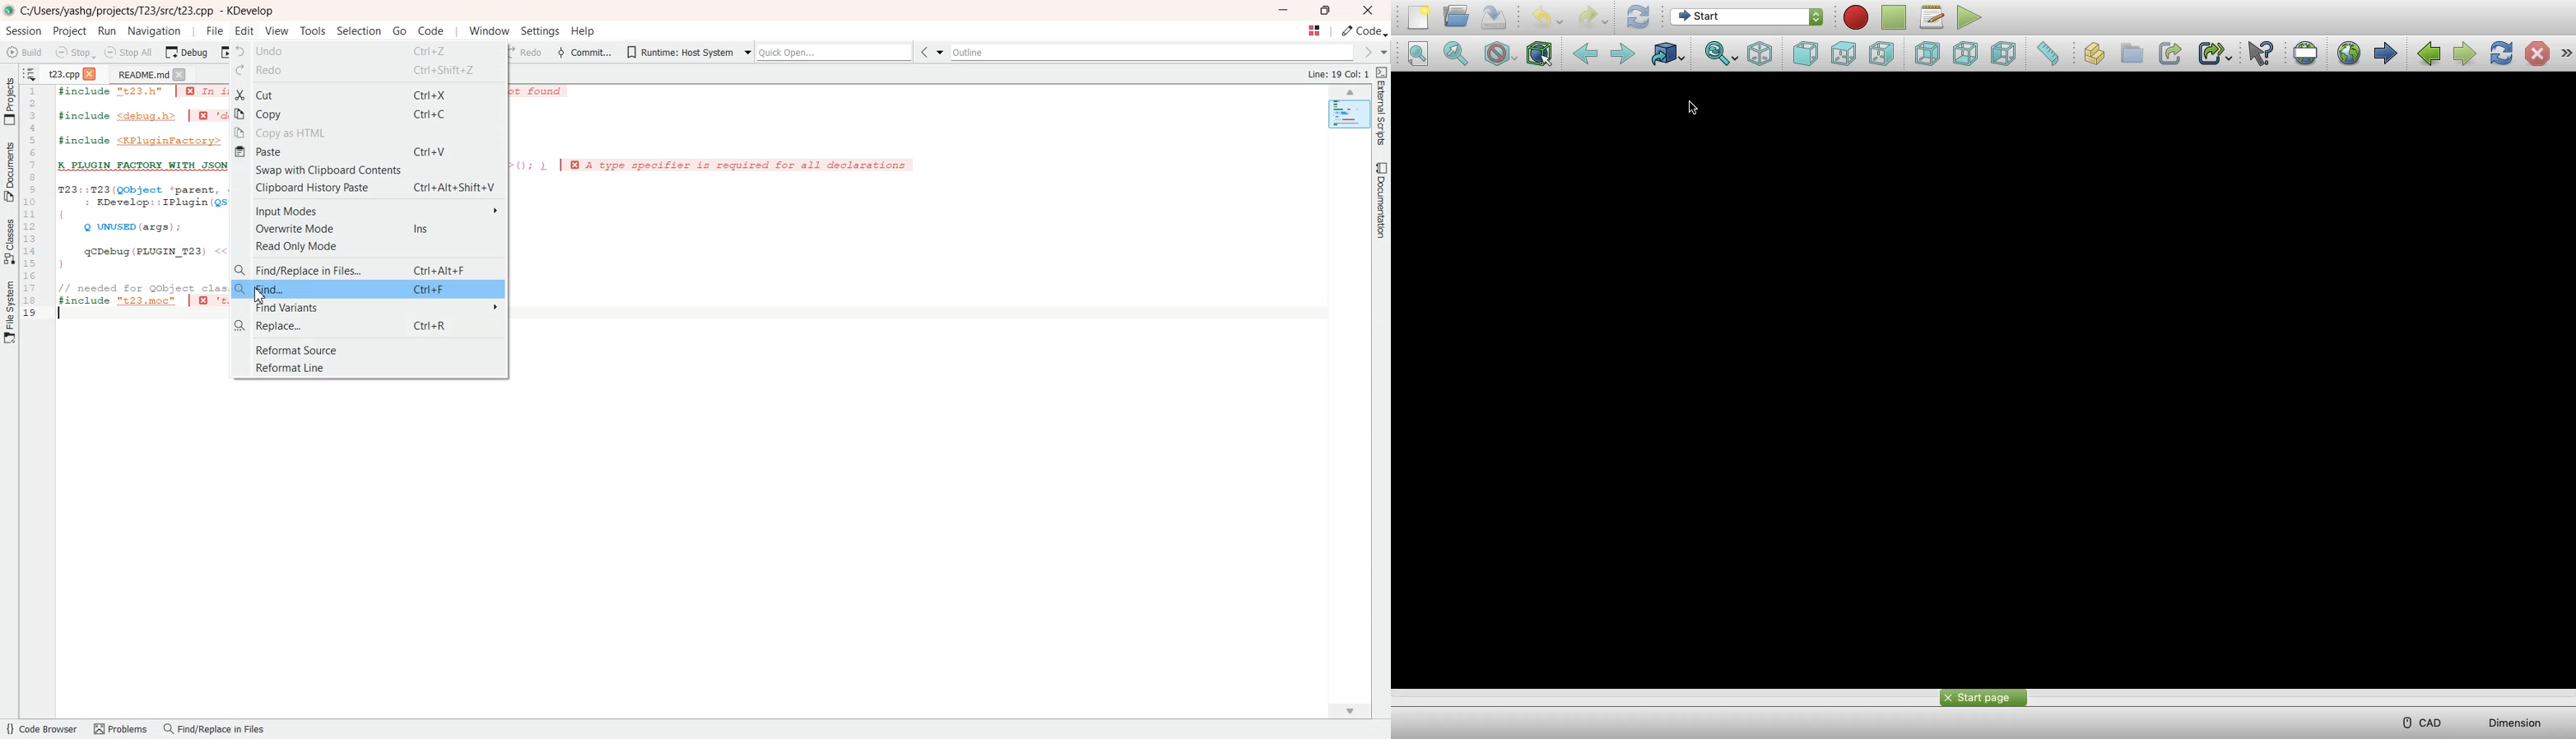  Describe the element at coordinates (1894, 17) in the screenshot. I see `Stop Macro` at that location.